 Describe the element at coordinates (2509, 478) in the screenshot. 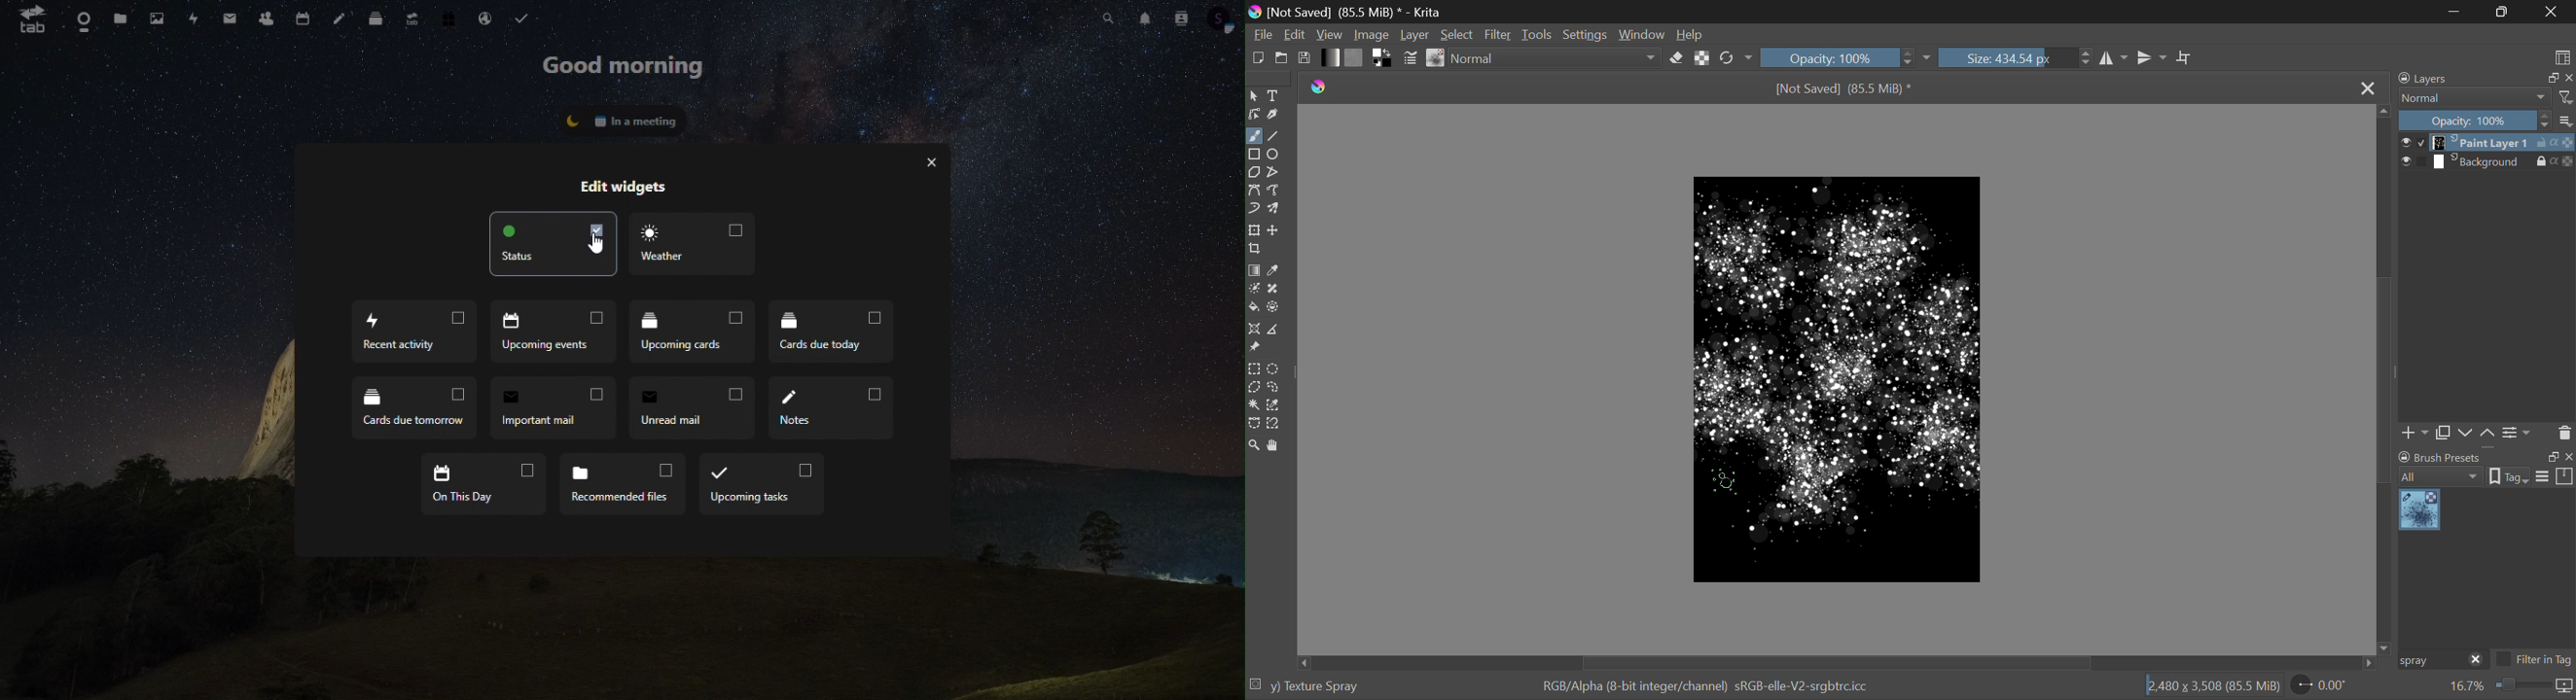

I see `tag` at that location.